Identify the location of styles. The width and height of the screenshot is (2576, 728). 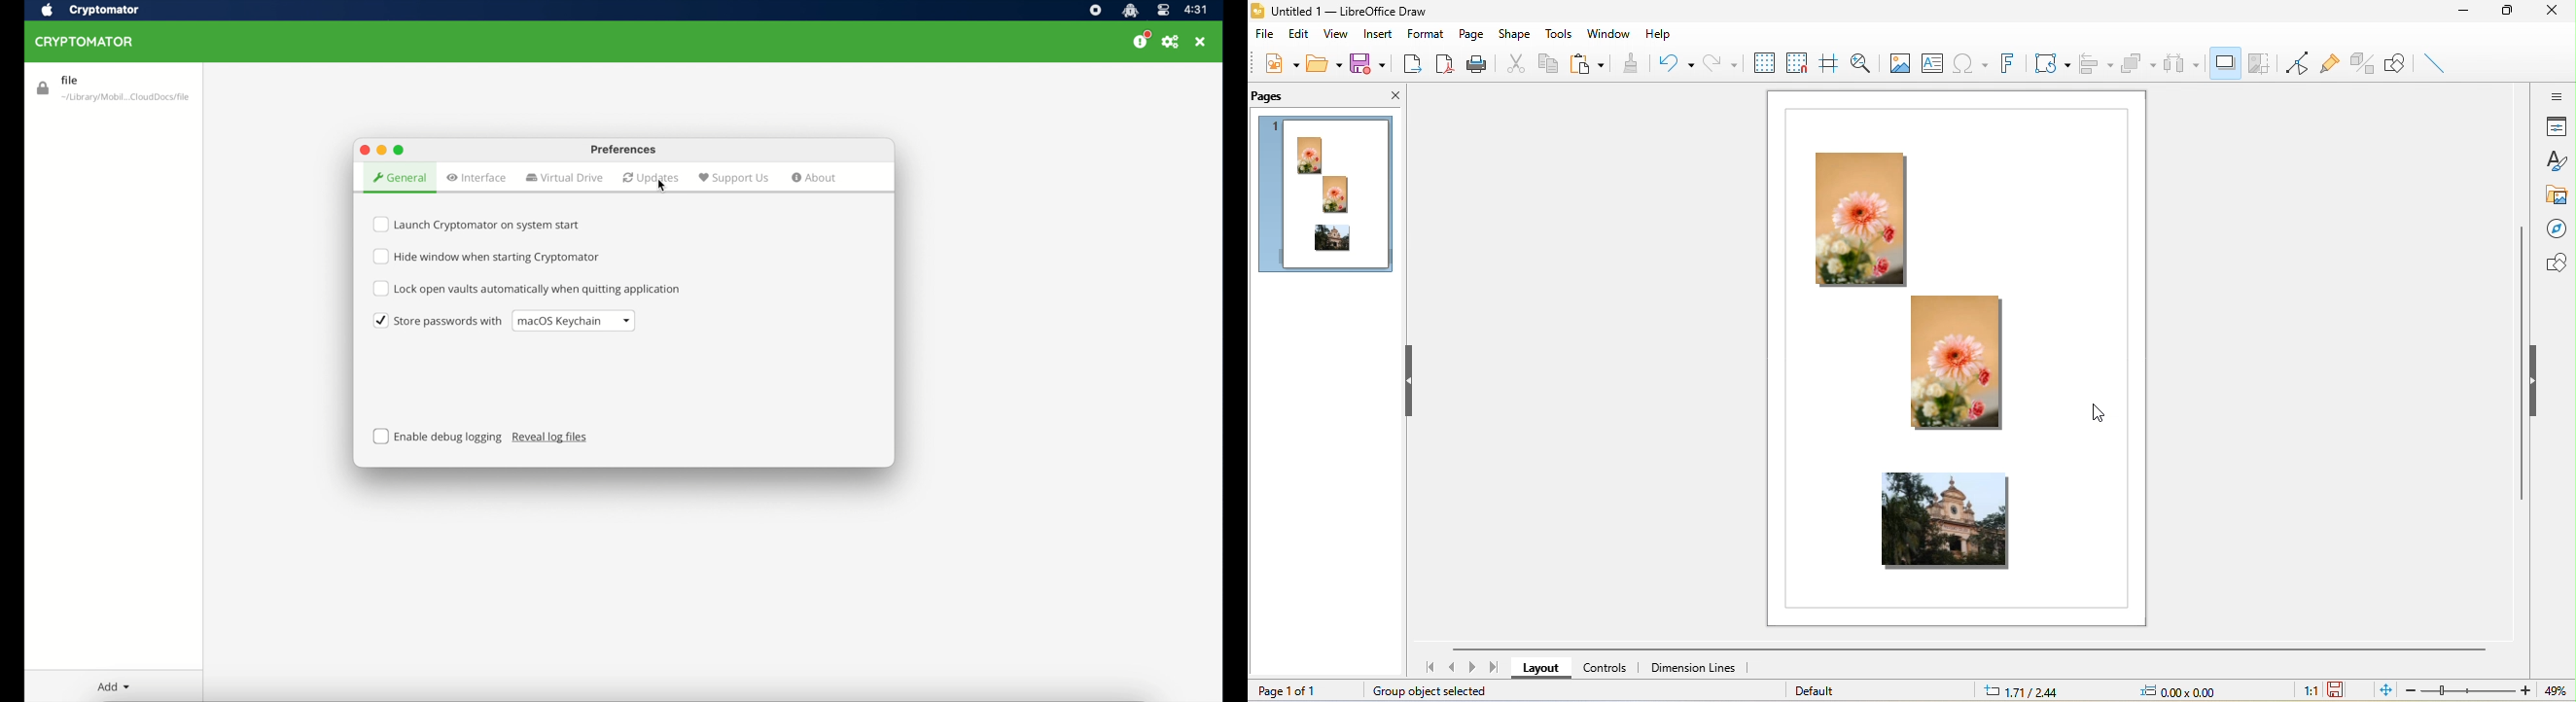
(2557, 160).